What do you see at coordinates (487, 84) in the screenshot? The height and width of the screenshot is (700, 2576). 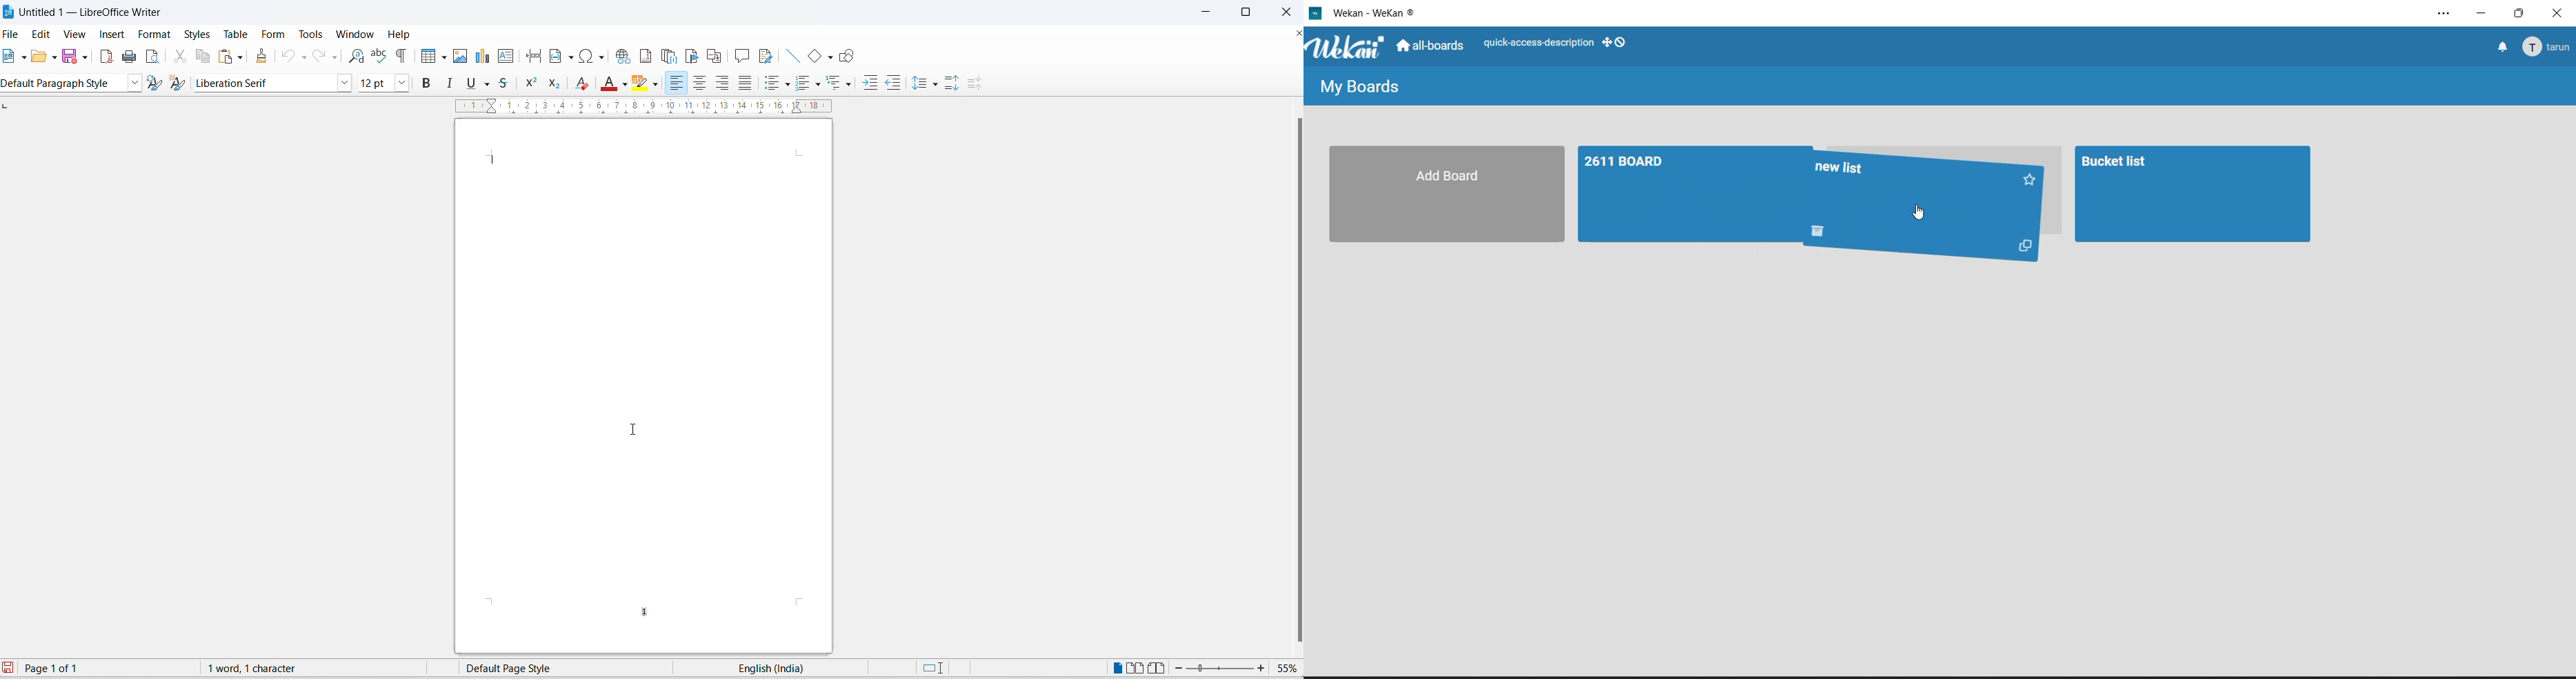 I see `underline options` at bounding box center [487, 84].